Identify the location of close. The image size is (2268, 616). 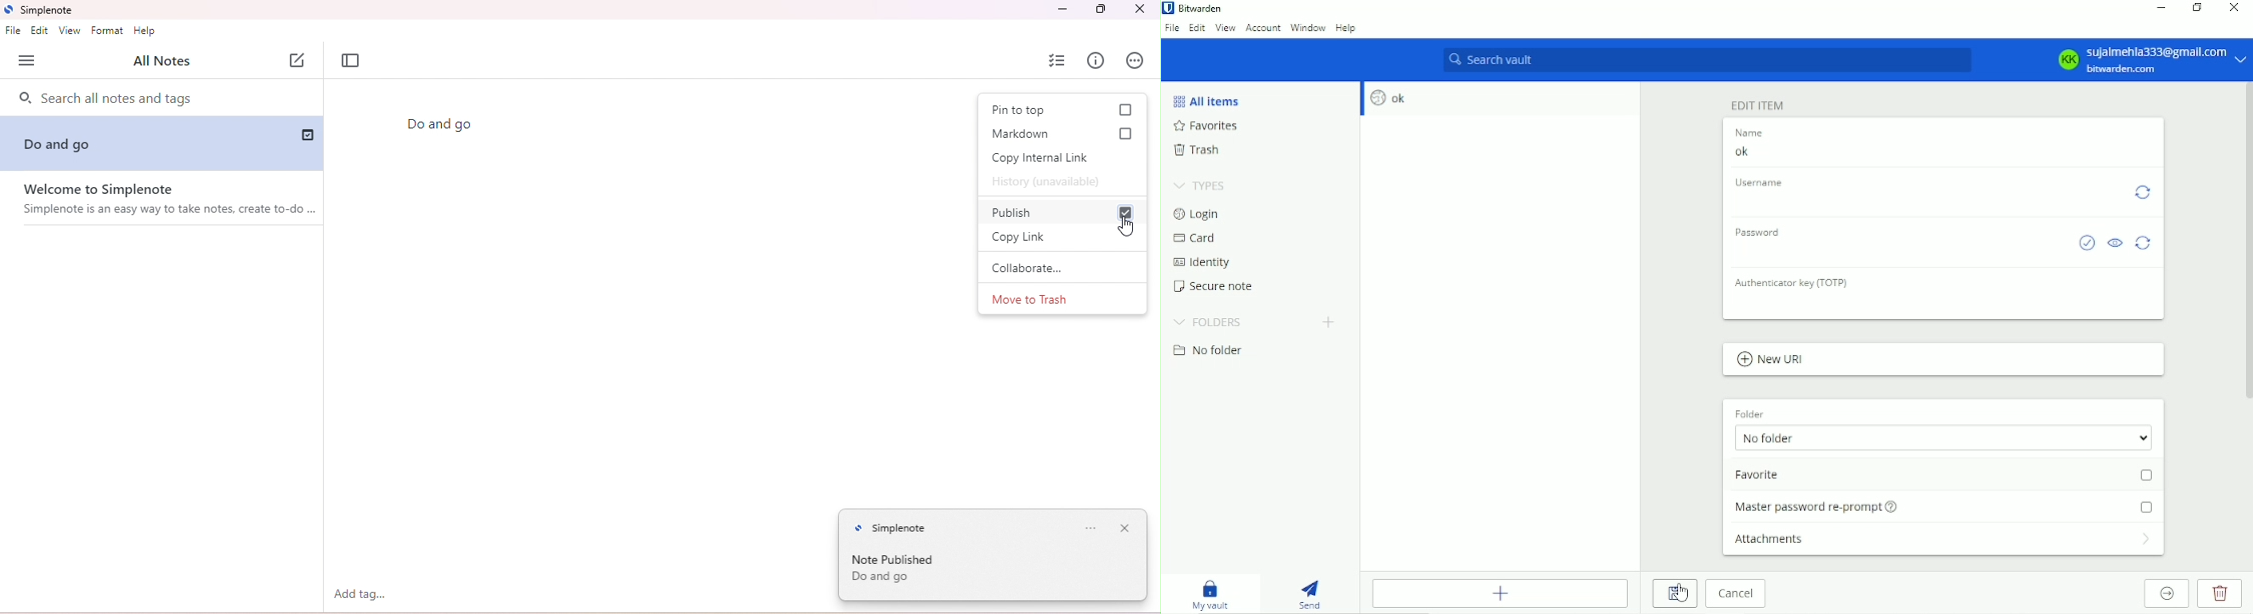
(1127, 527).